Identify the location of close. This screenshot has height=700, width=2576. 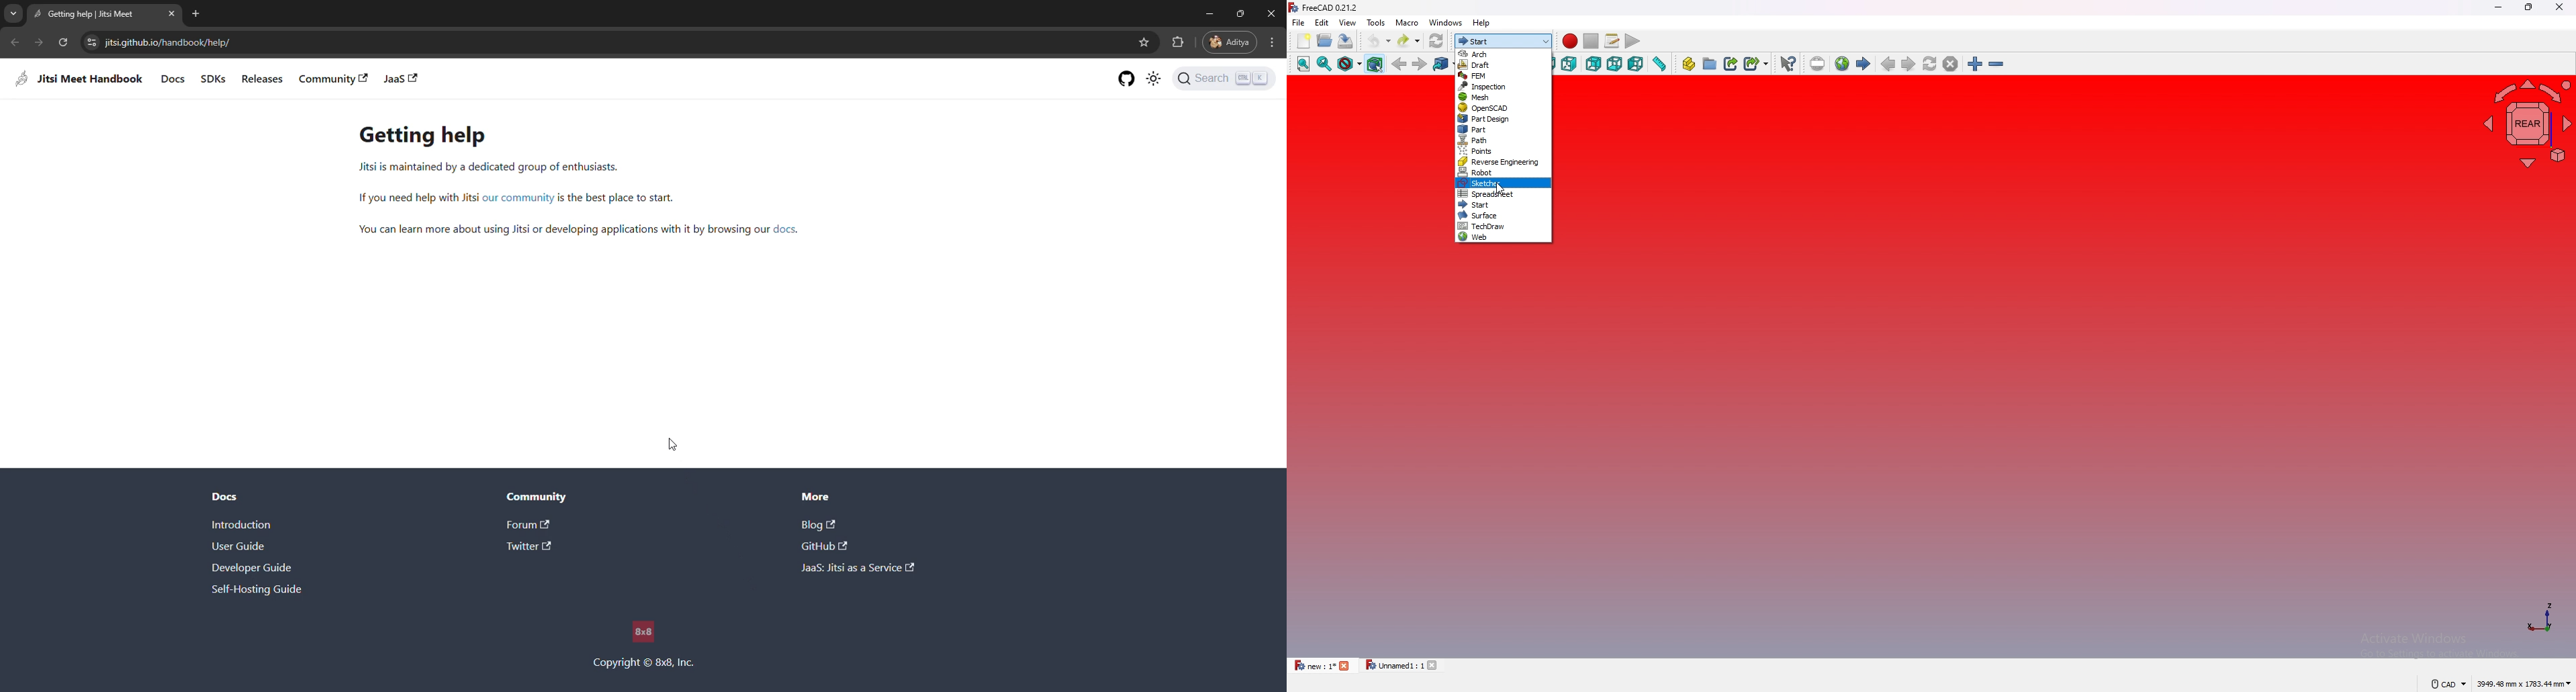
(2560, 7).